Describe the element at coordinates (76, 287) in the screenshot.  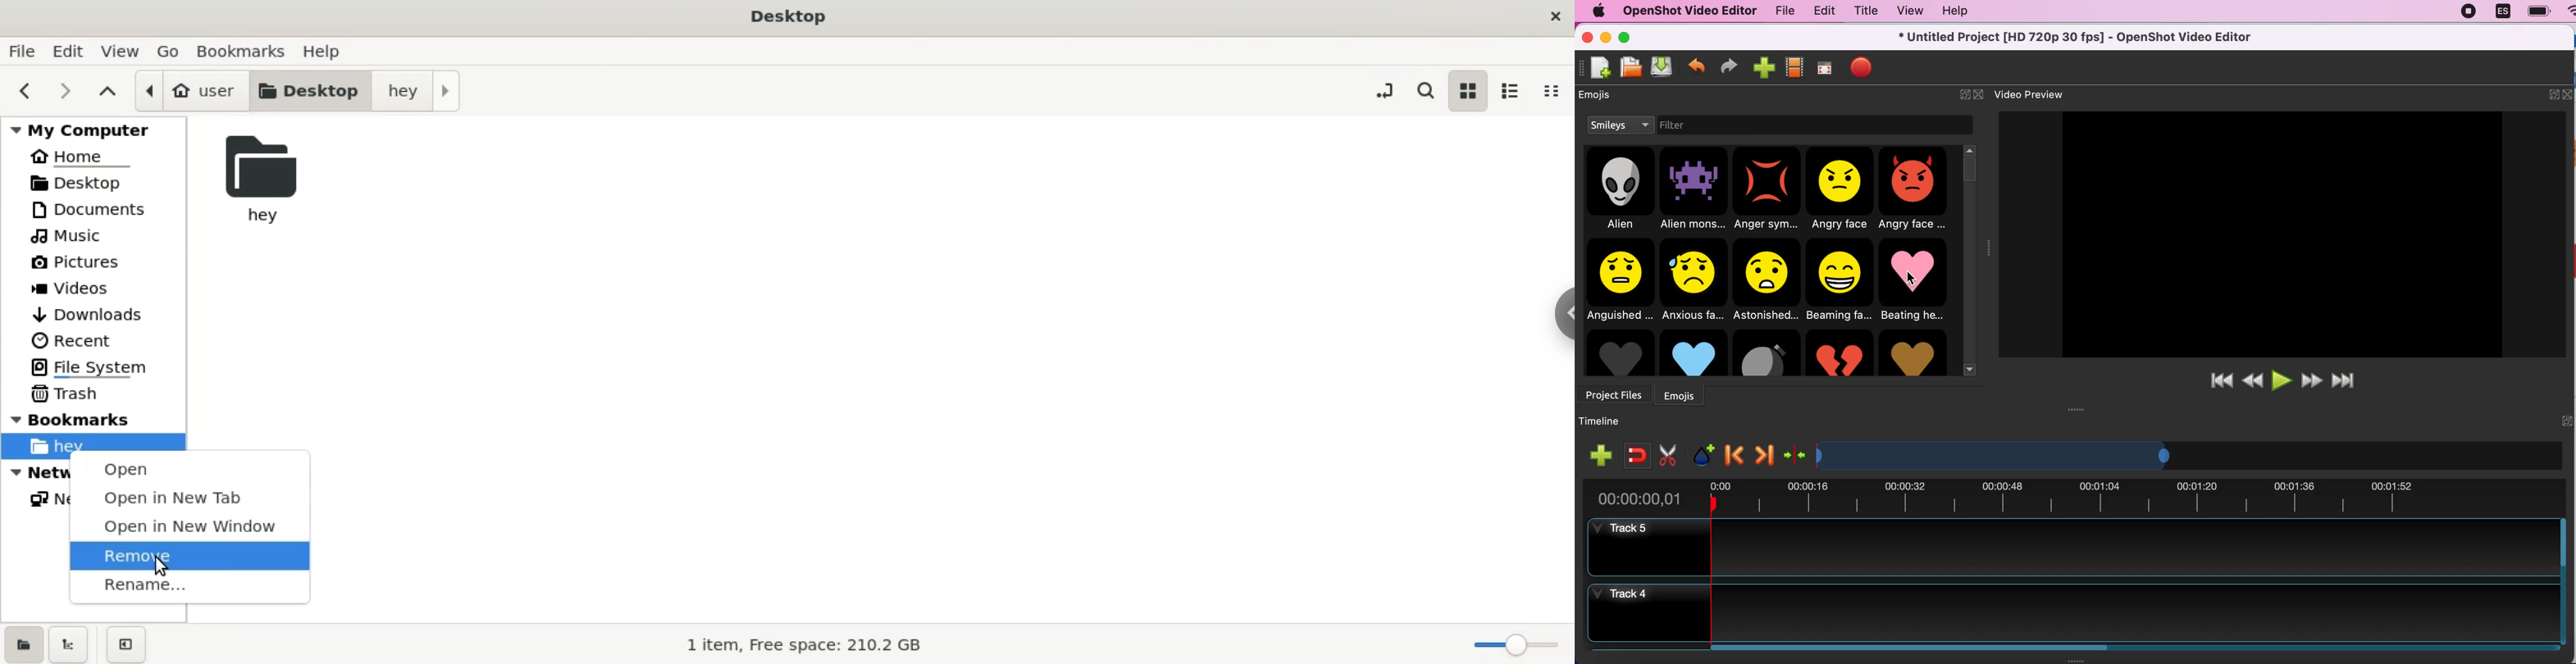
I see `videos` at that location.